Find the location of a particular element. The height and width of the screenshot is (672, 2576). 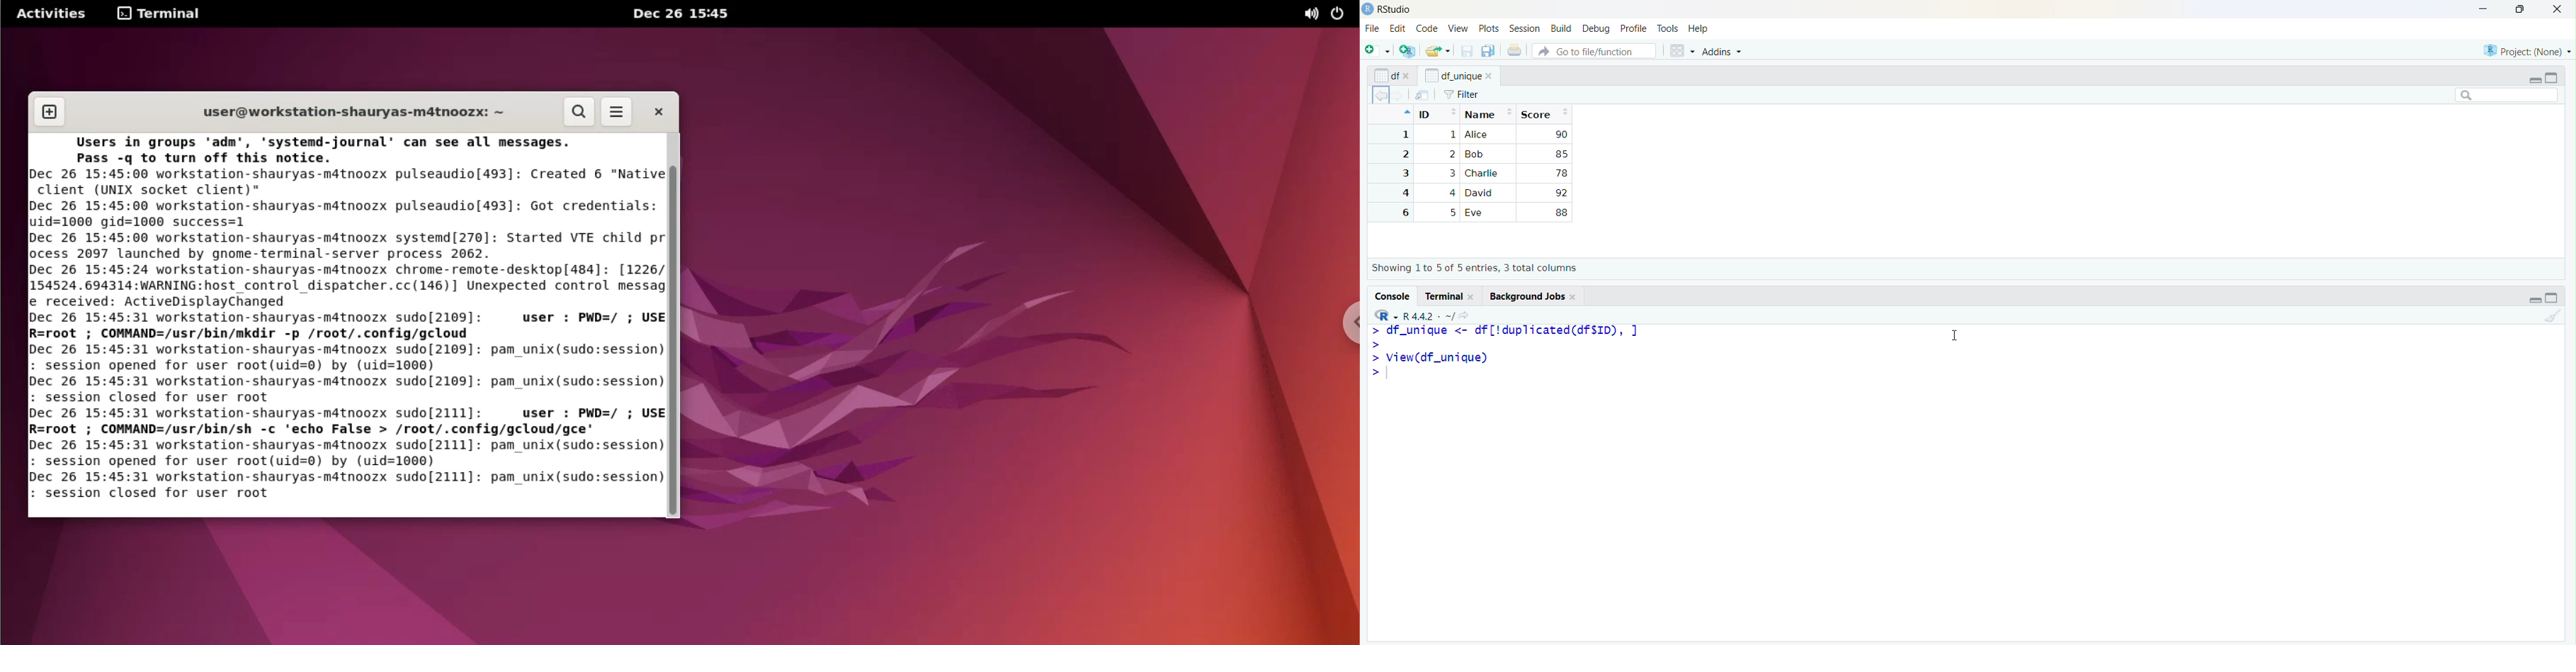

minimize is located at coordinates (2535, 79).